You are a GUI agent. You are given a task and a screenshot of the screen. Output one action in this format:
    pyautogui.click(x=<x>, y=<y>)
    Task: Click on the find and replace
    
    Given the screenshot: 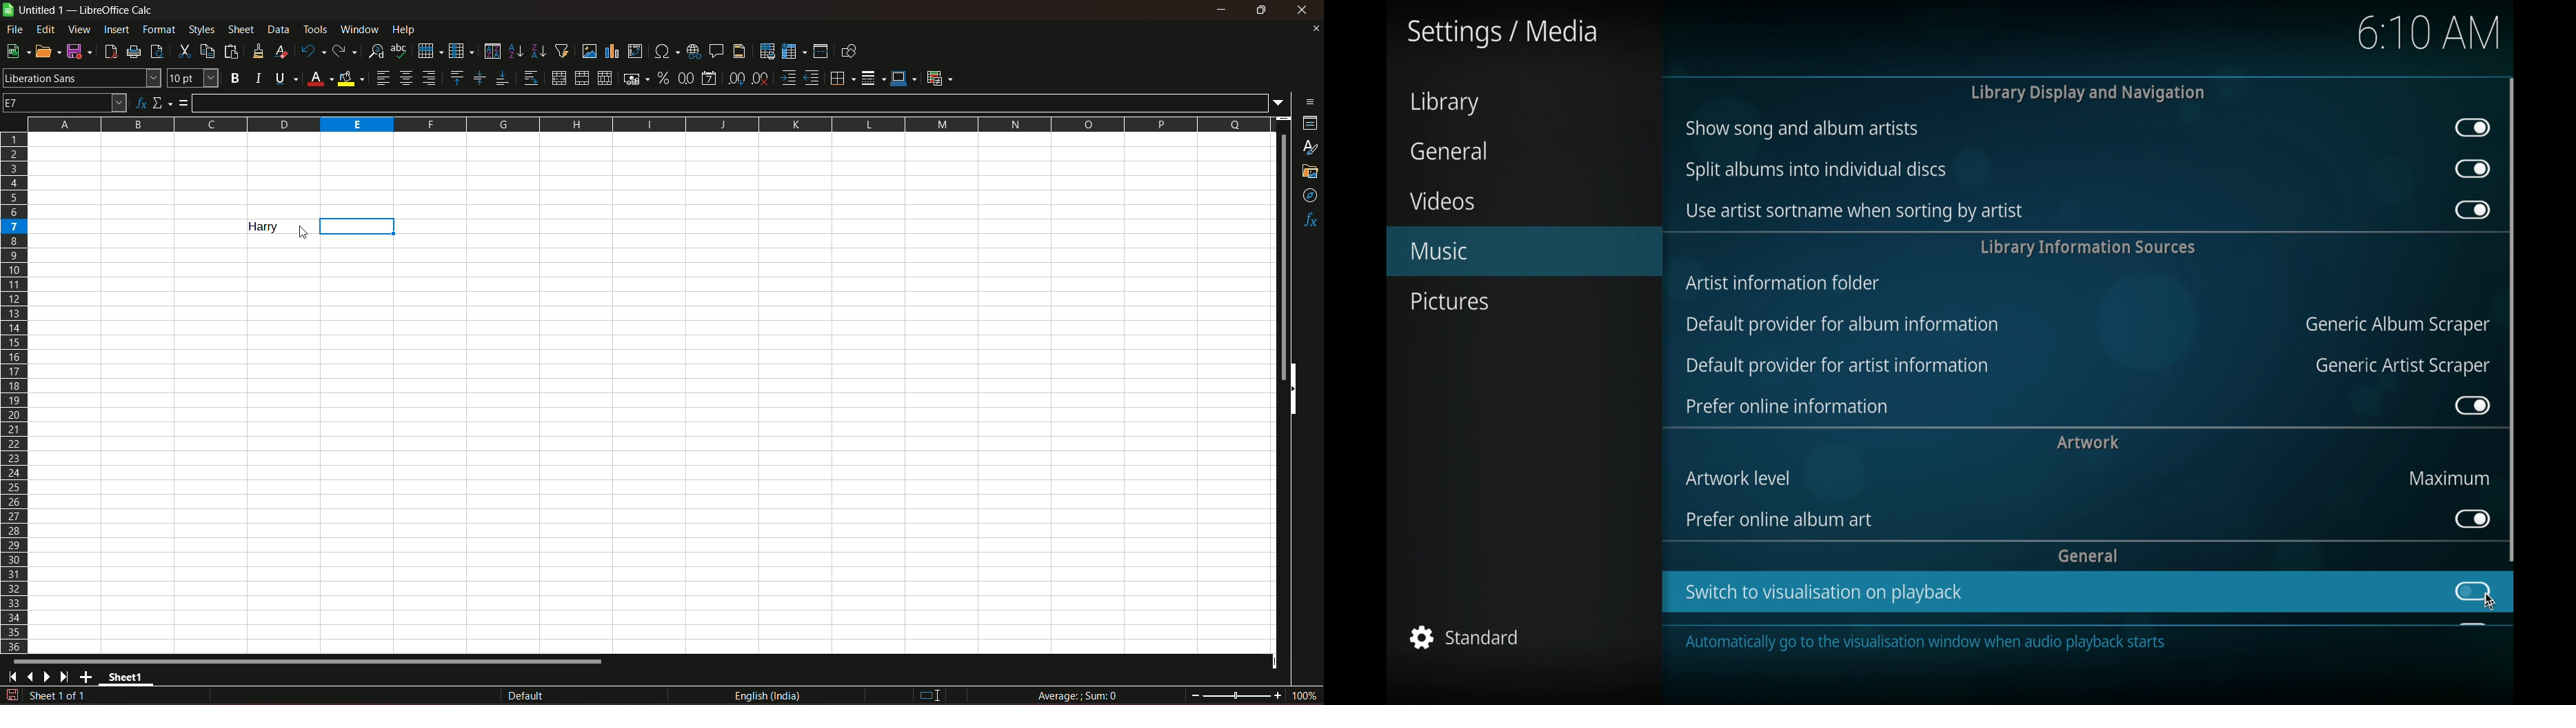 What is the action you would take?
    pyautogui.click(x=375, y=50)
    